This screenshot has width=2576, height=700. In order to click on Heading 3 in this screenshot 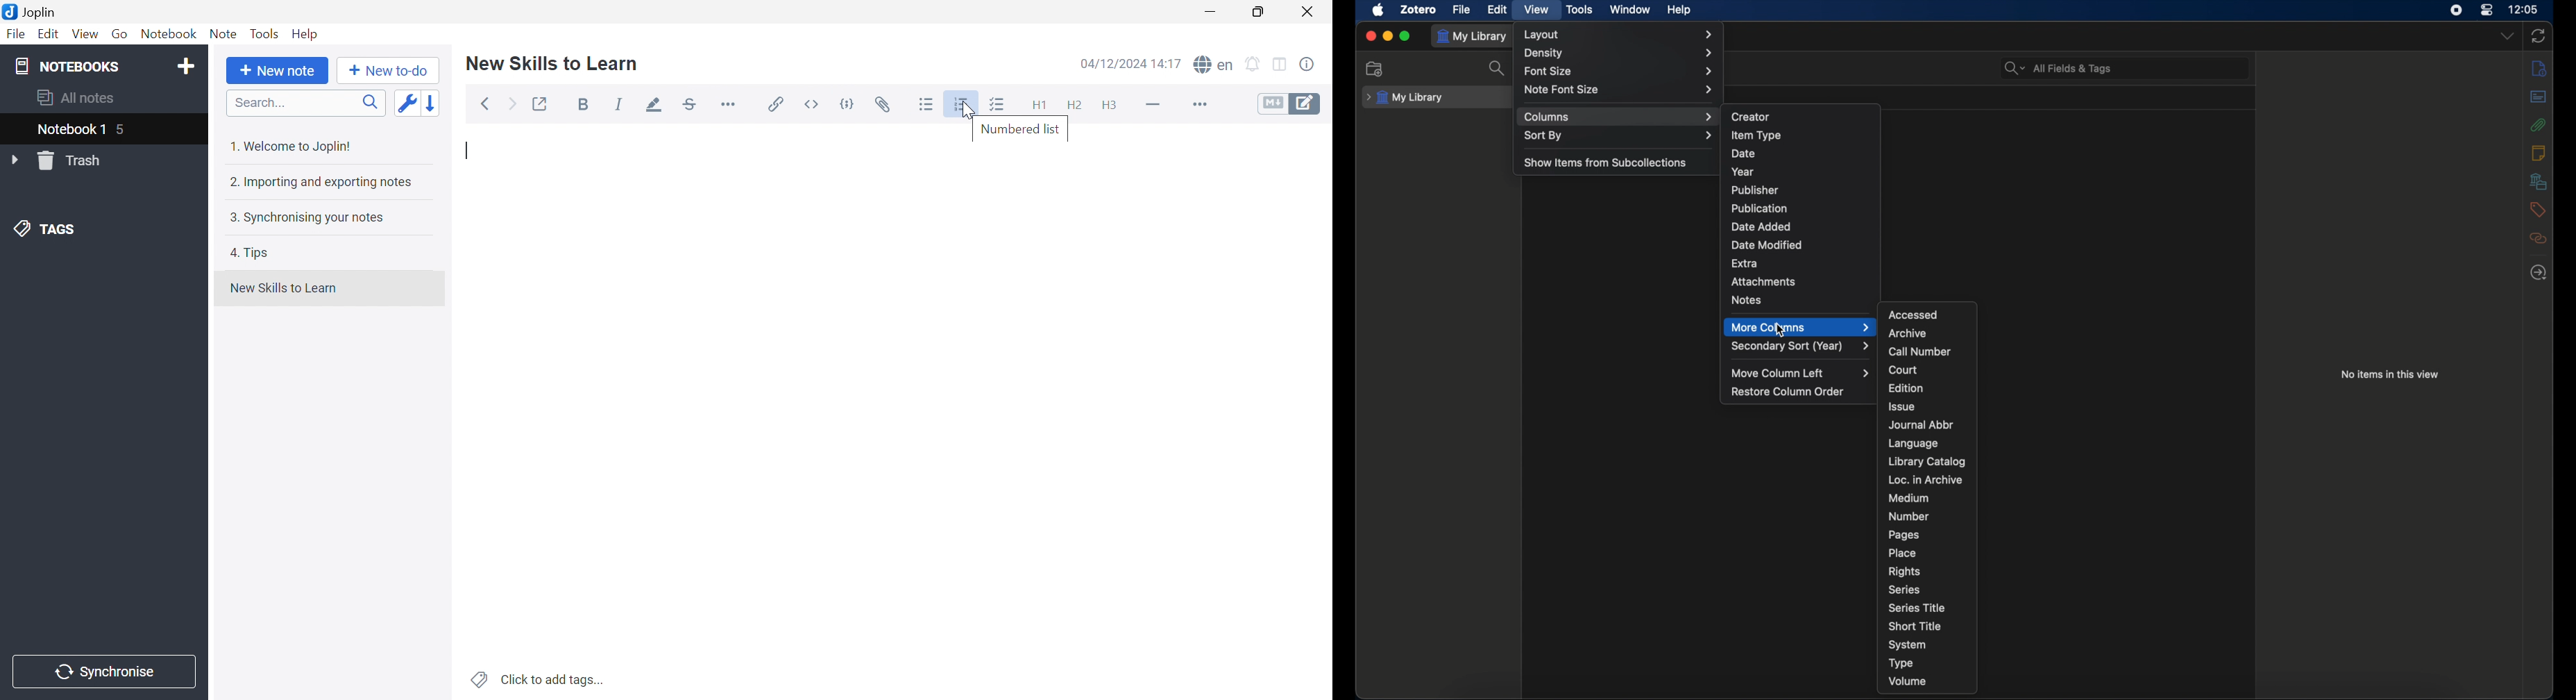, I will do `click(1108, 106)`.